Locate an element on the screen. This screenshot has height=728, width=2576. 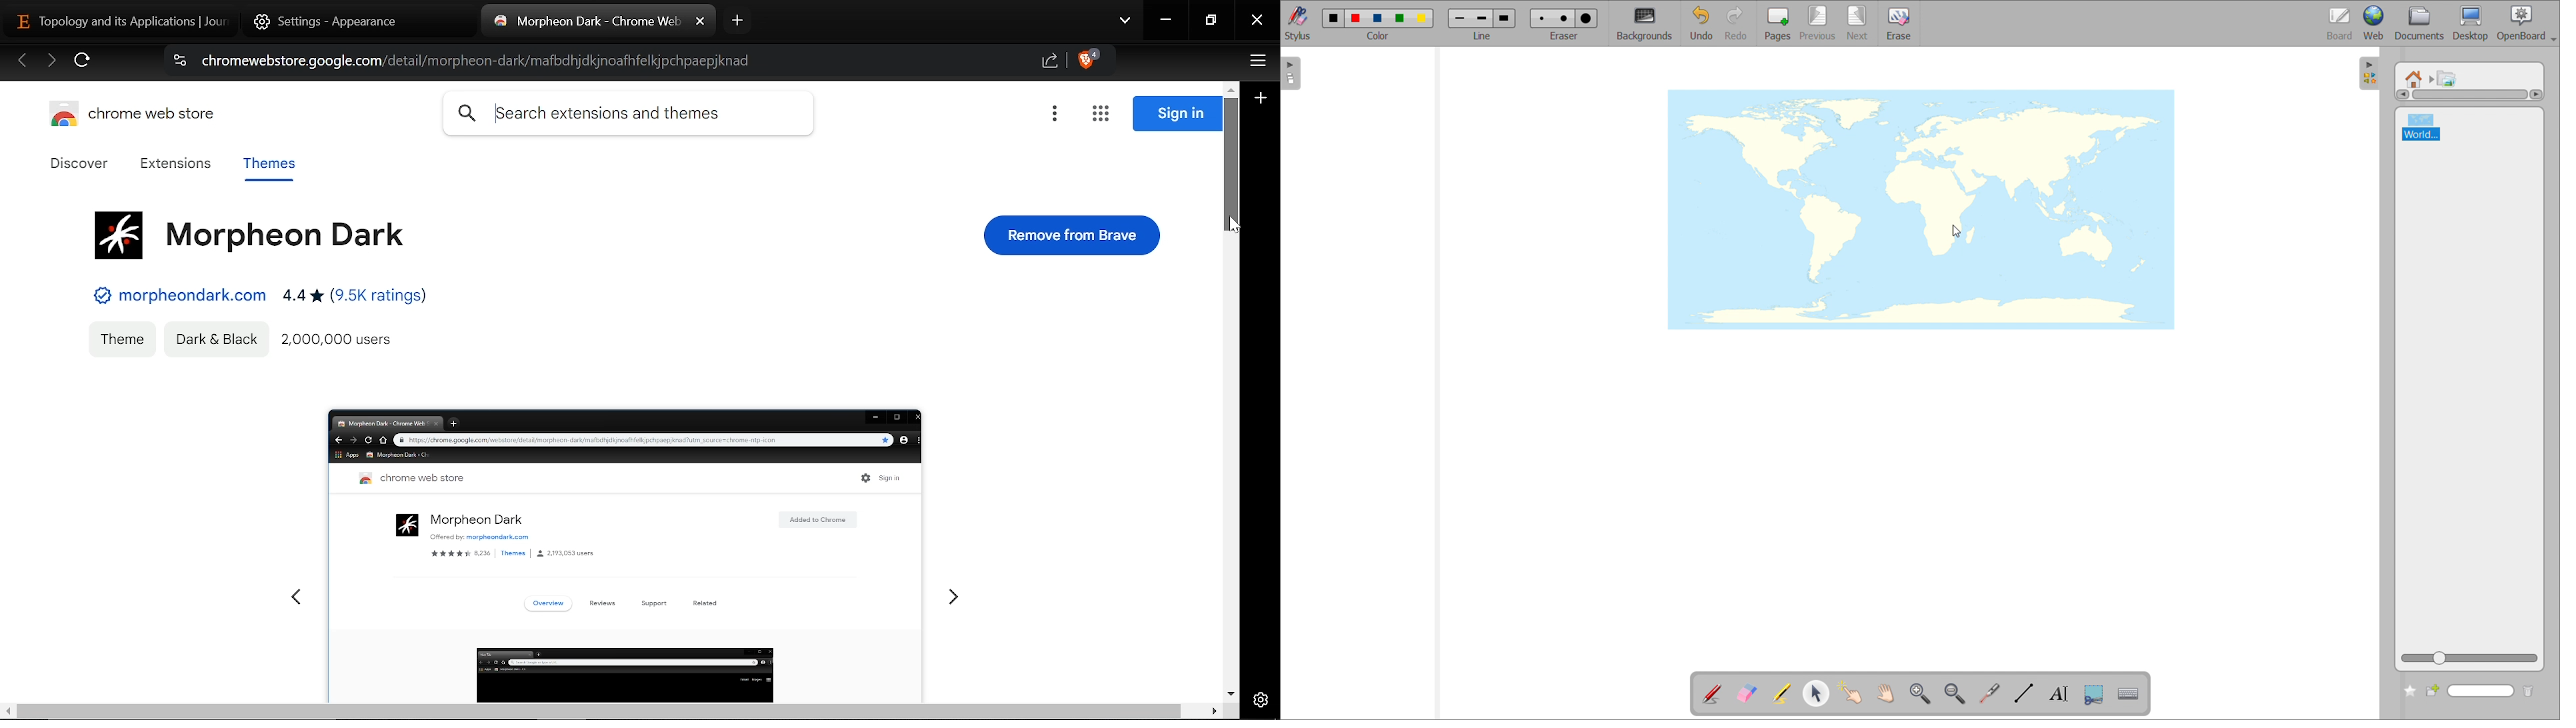
cursor is located at coordinates (1959, 232).